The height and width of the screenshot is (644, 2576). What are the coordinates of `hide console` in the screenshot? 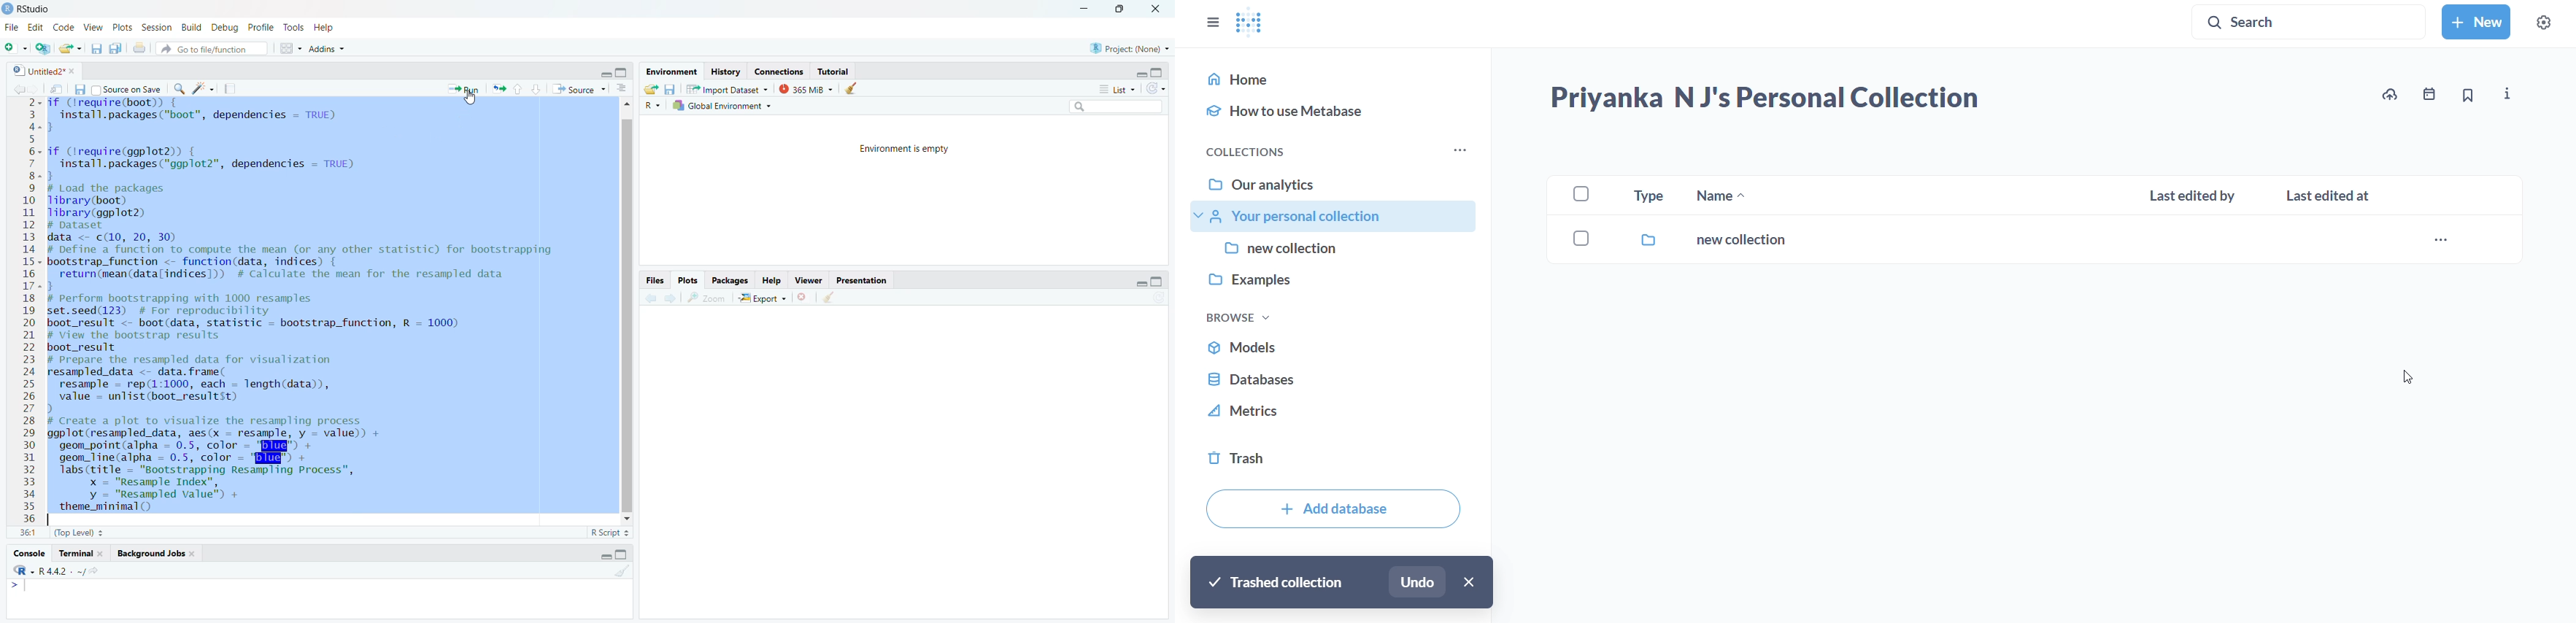 It's located at (1158, 280).